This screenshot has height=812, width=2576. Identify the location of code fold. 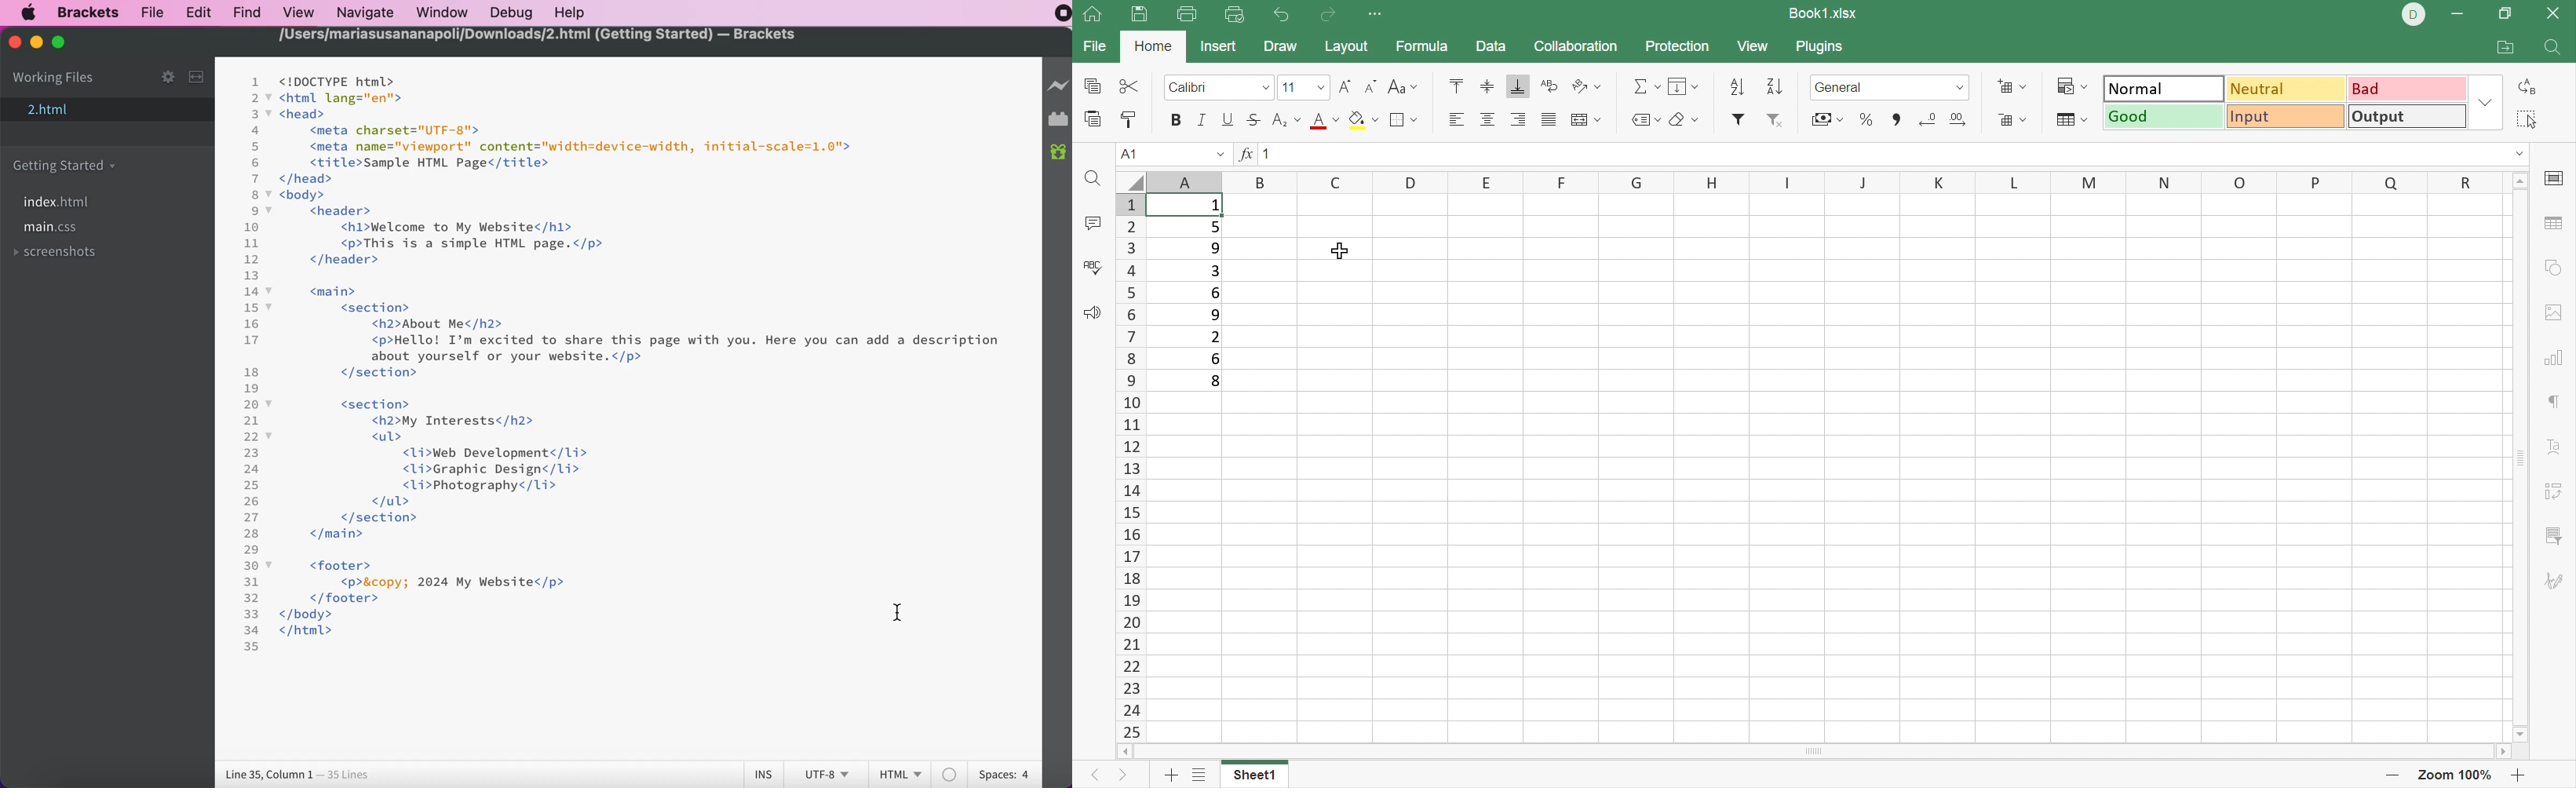
(270, 194).